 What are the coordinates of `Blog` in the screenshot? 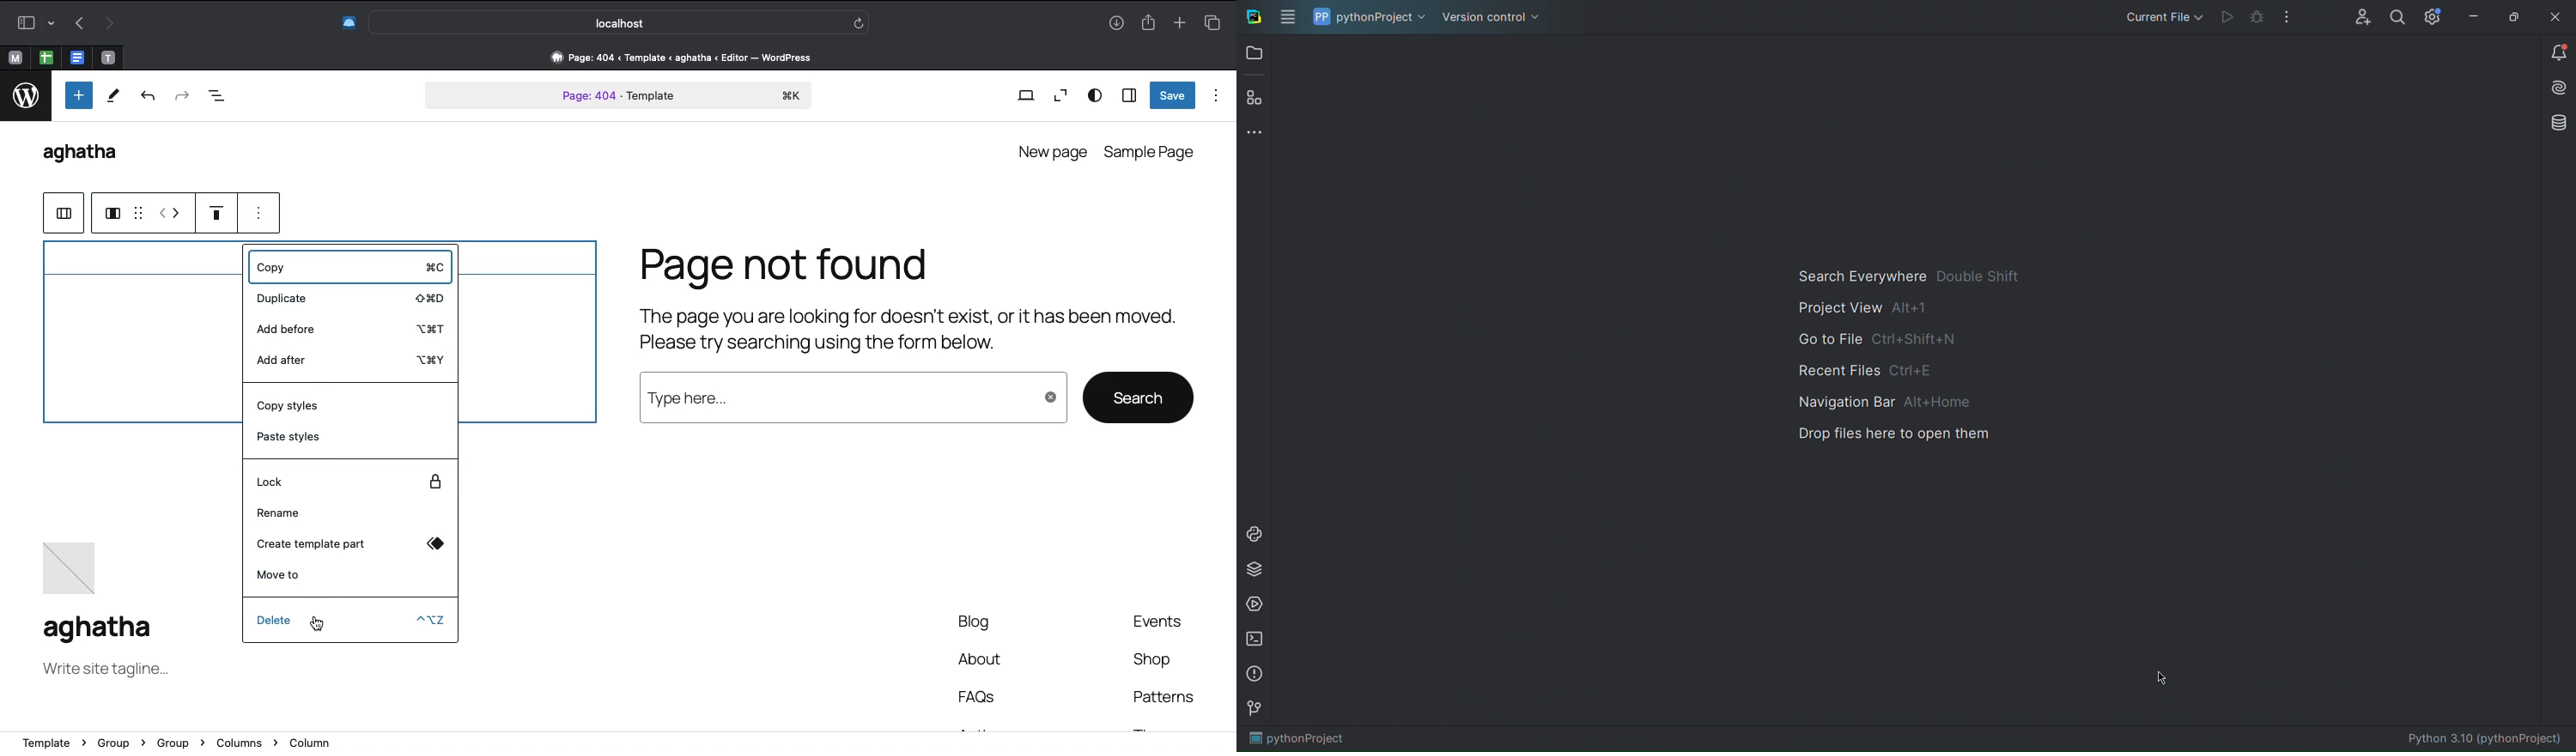 It's located at (980, 625).